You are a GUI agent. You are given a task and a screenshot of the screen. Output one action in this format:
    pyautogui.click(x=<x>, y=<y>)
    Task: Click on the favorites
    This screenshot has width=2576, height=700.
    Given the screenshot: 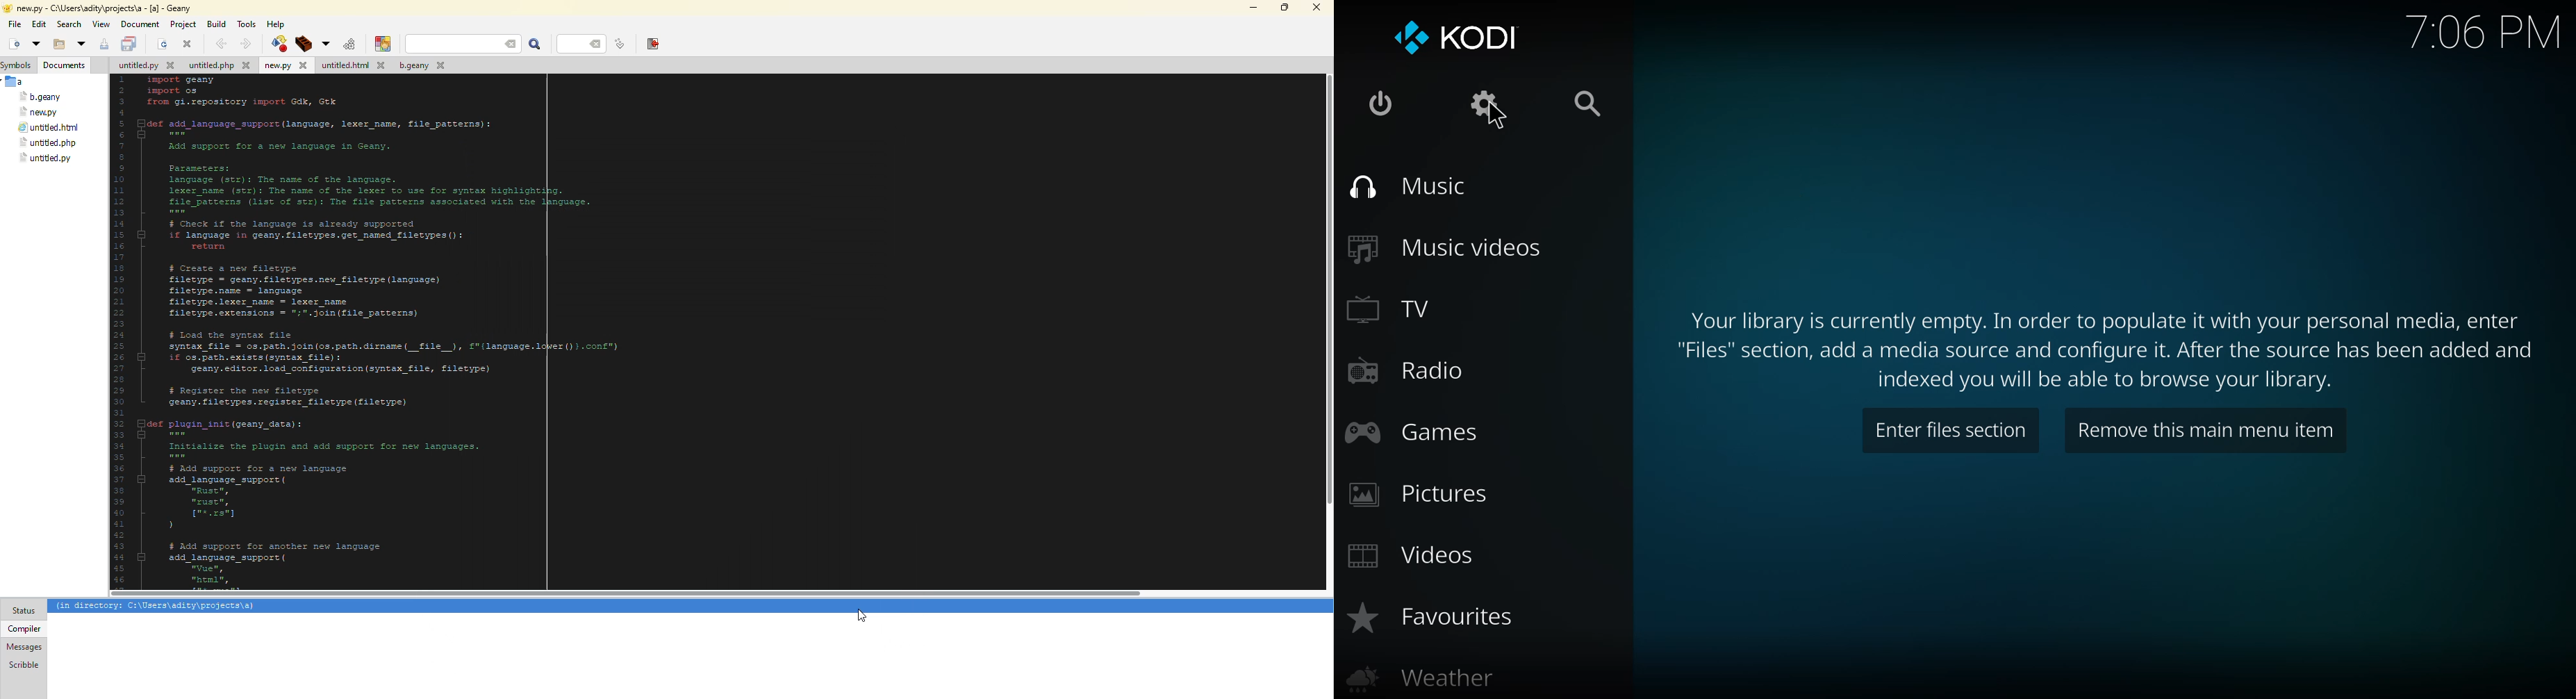 What is the action you would take?
    pyautogui.click(x=1431, y=618)
    